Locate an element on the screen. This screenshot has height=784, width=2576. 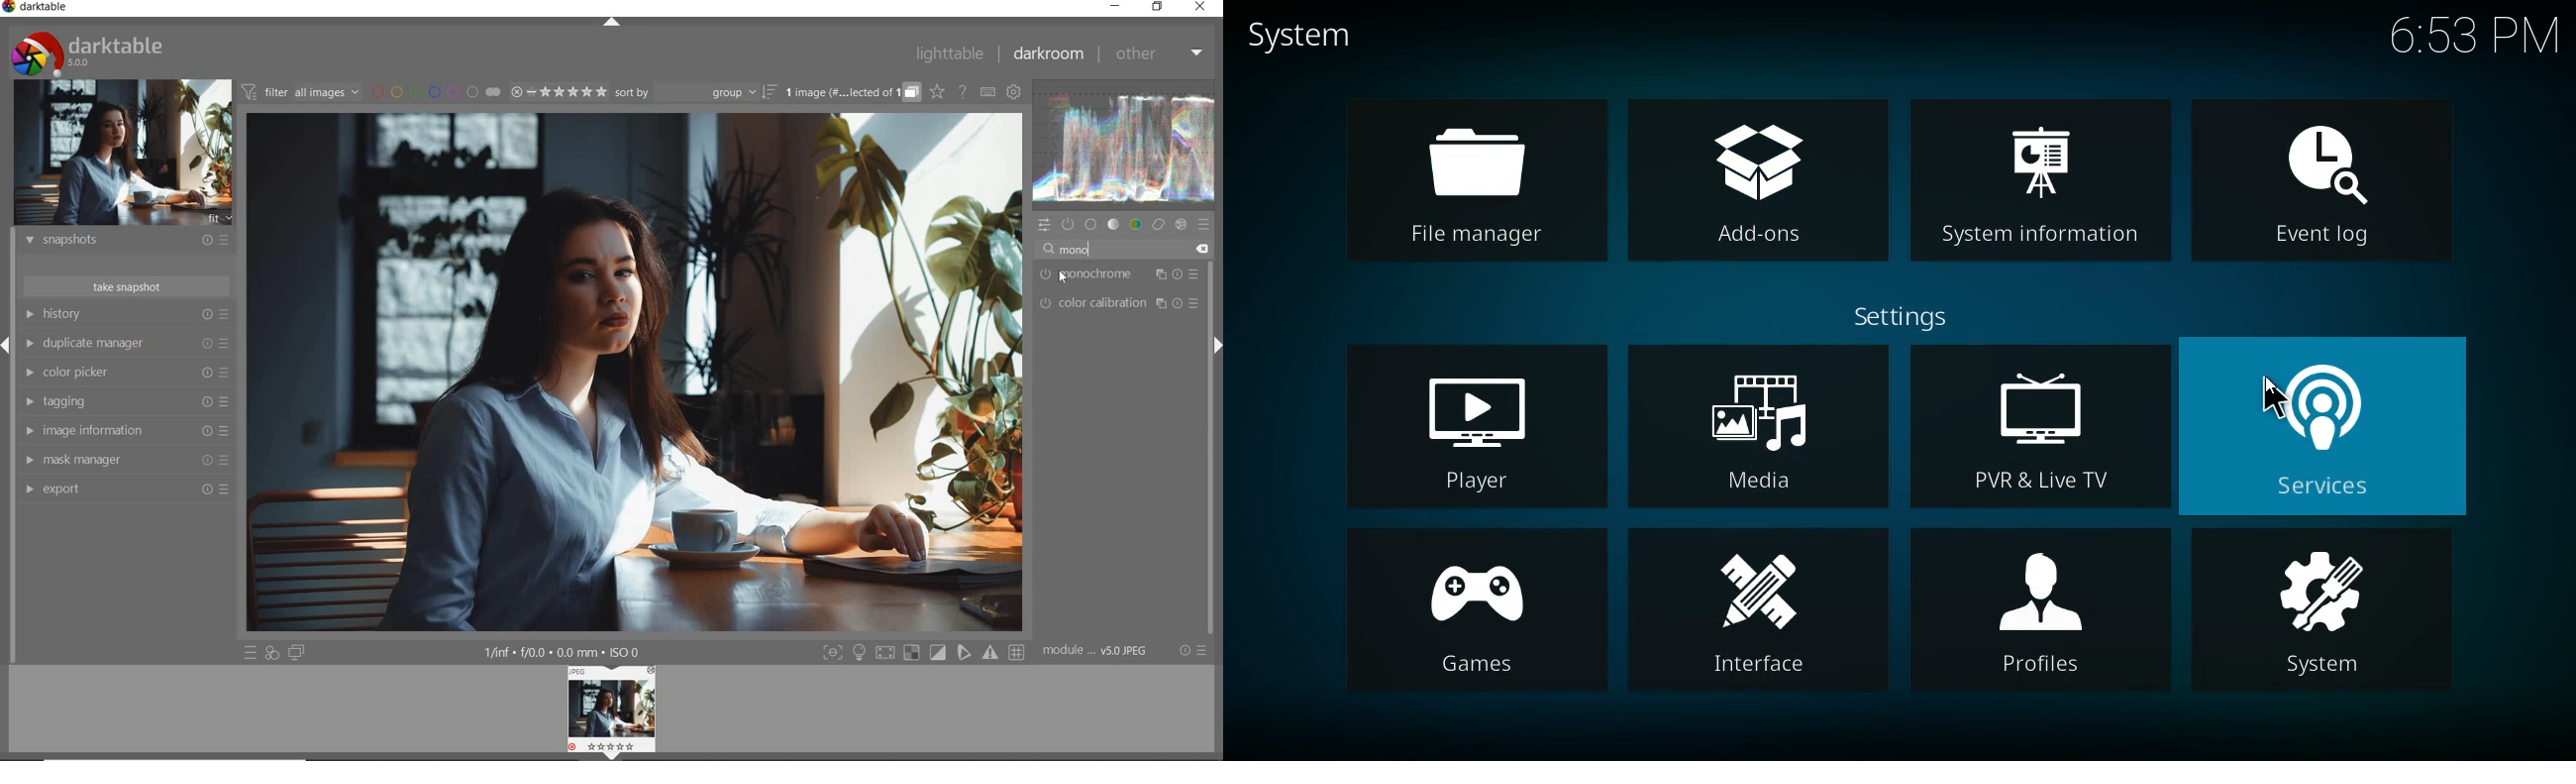
take snapshot is located at coordinates (125, 286).